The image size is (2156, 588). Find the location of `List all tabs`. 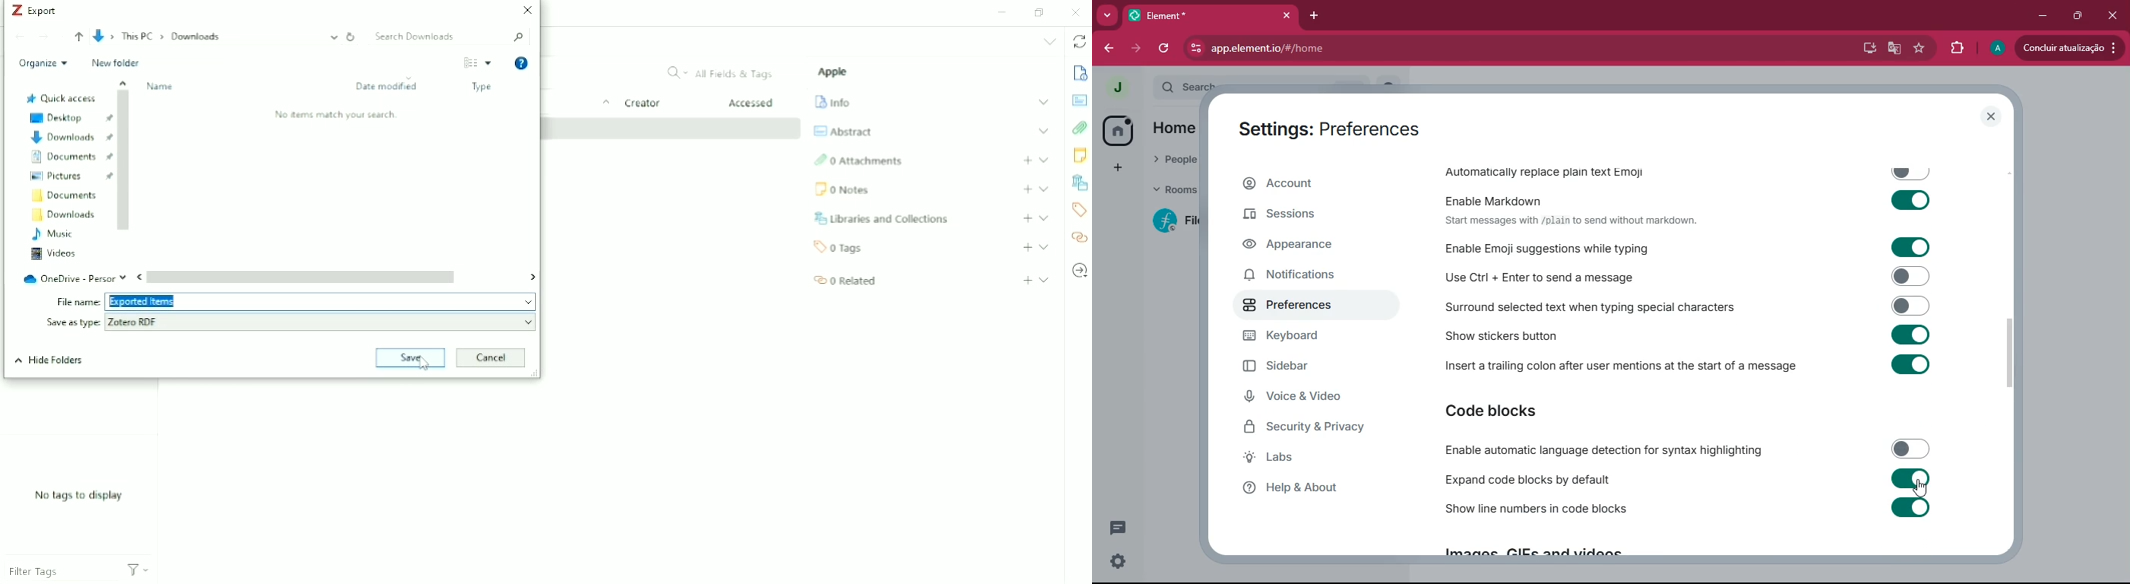

List all tabs is located at coordinates (1048, 43).